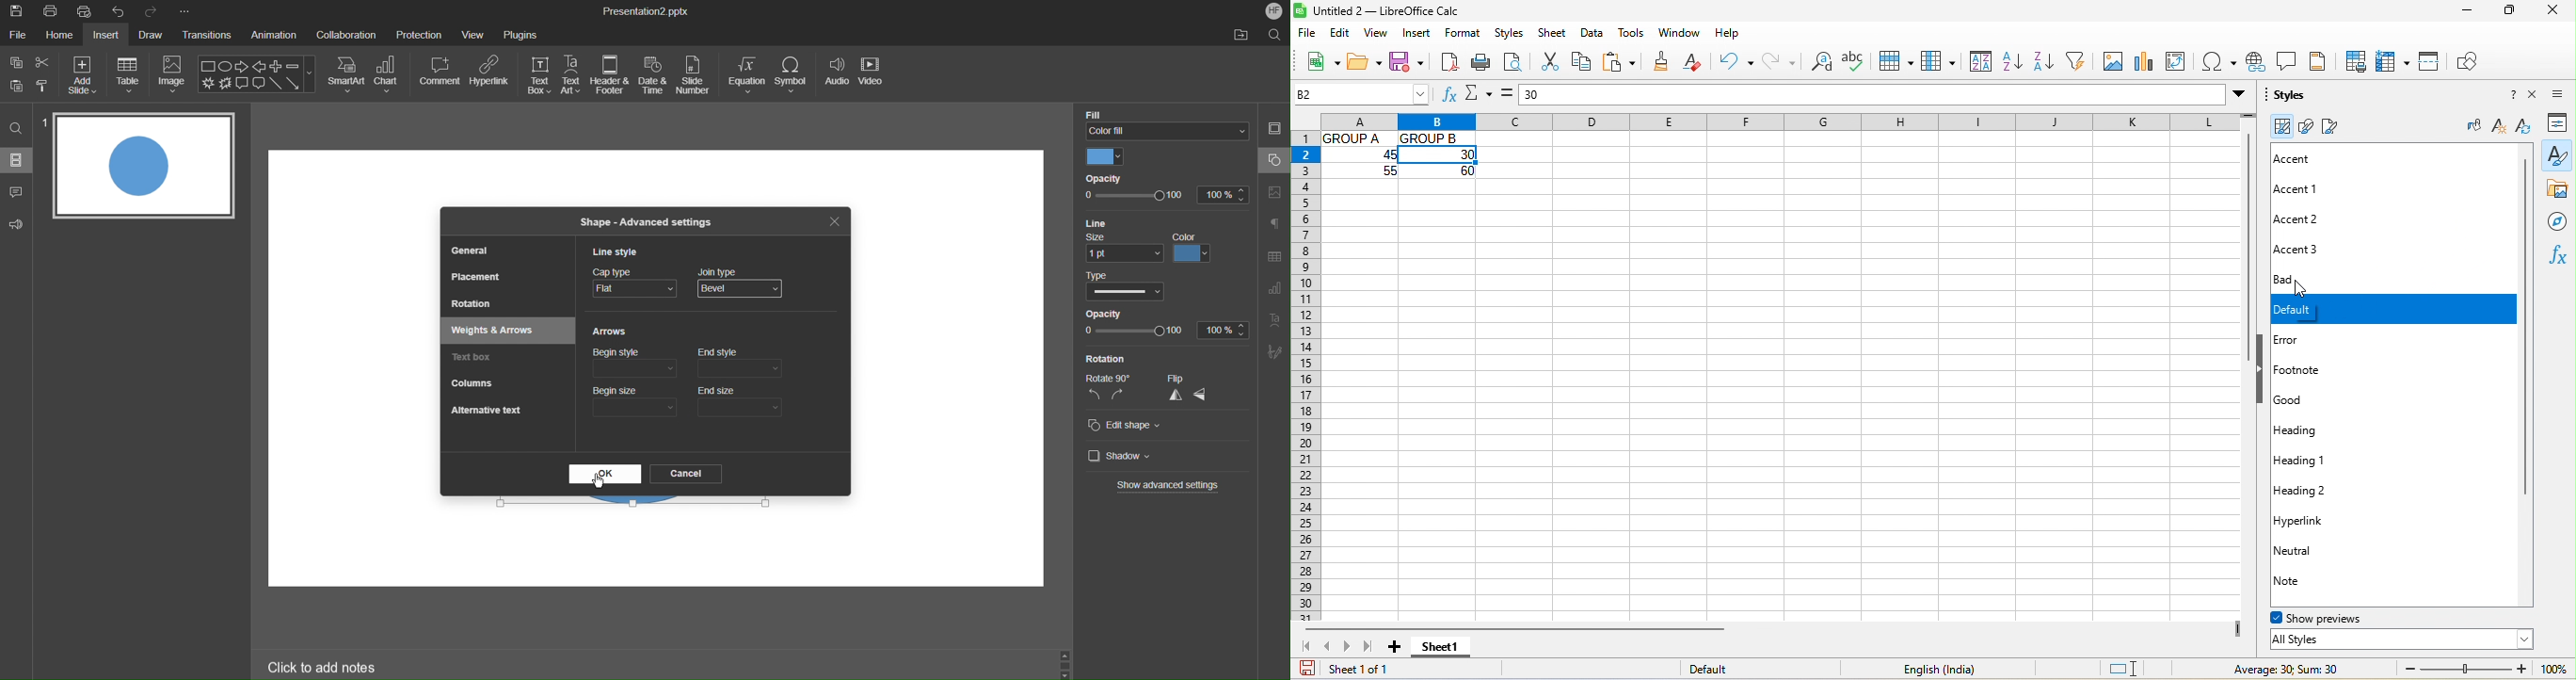 This screenshot has width=2576, height=700. What do you see at coordinates (2113, 61) in the screenshot?
I see `image` at bounding box center [2113, 61].